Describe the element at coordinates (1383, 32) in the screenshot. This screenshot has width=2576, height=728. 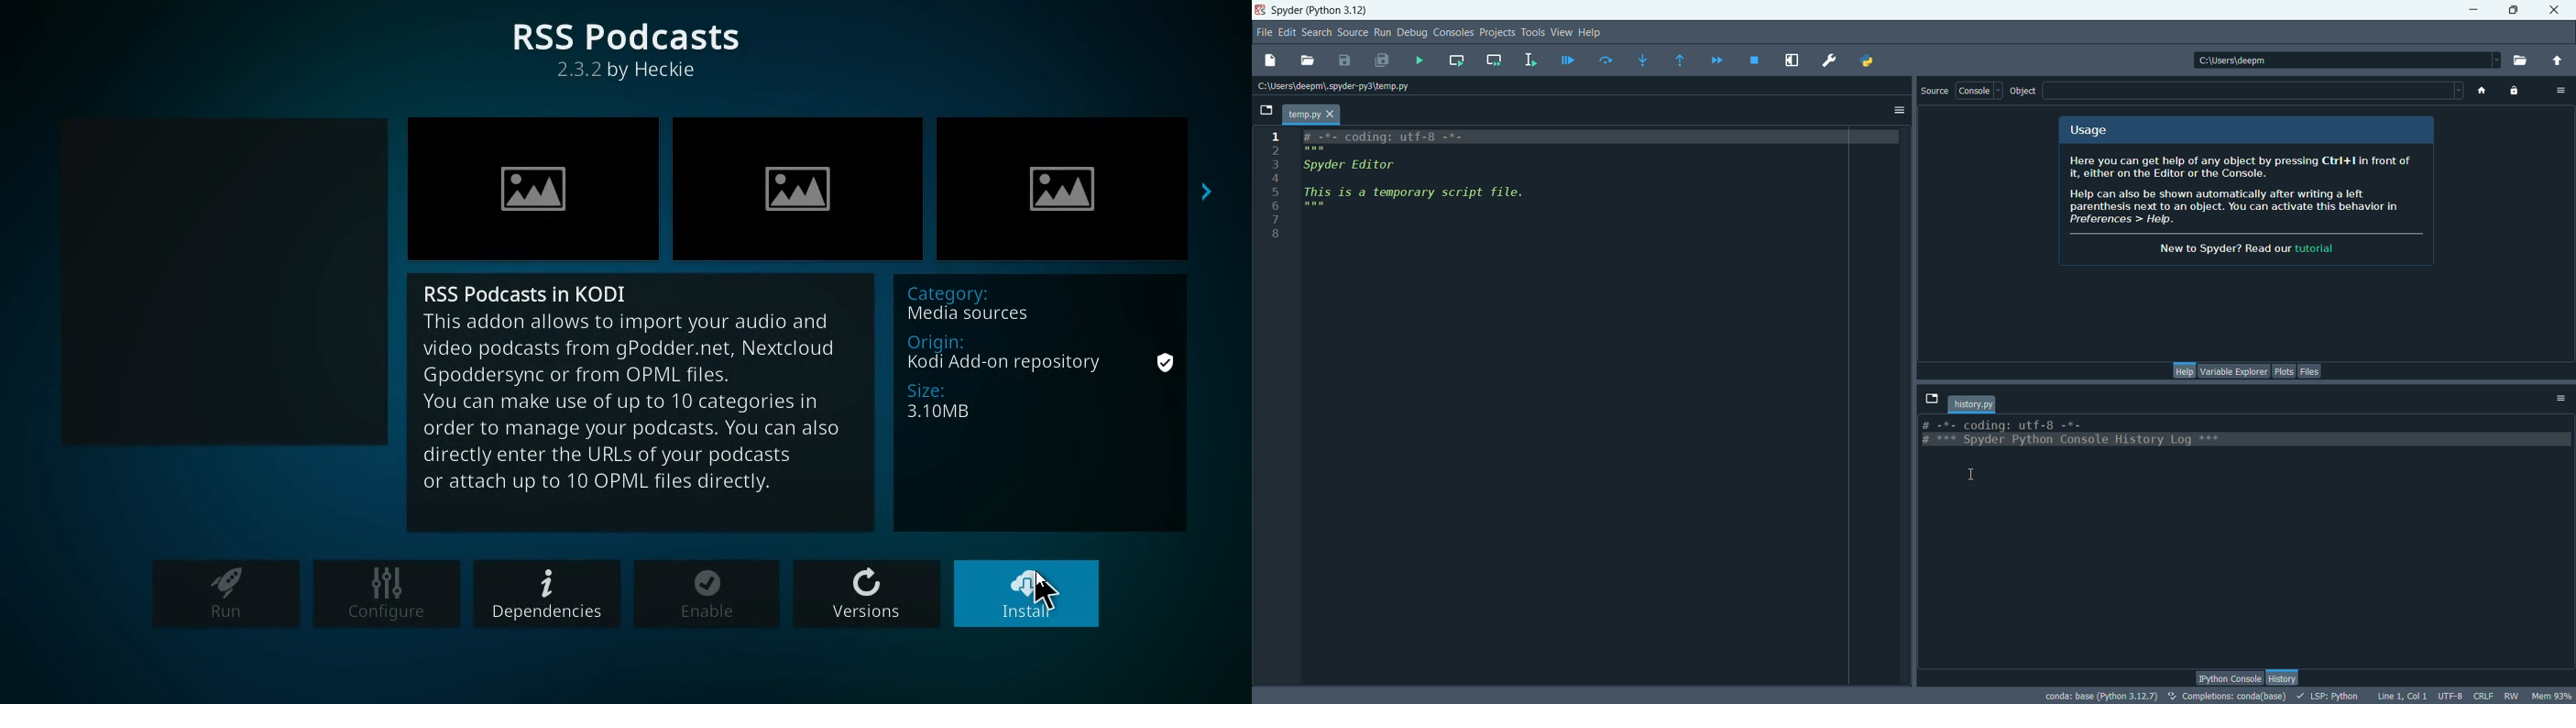
I see `run` at that location.